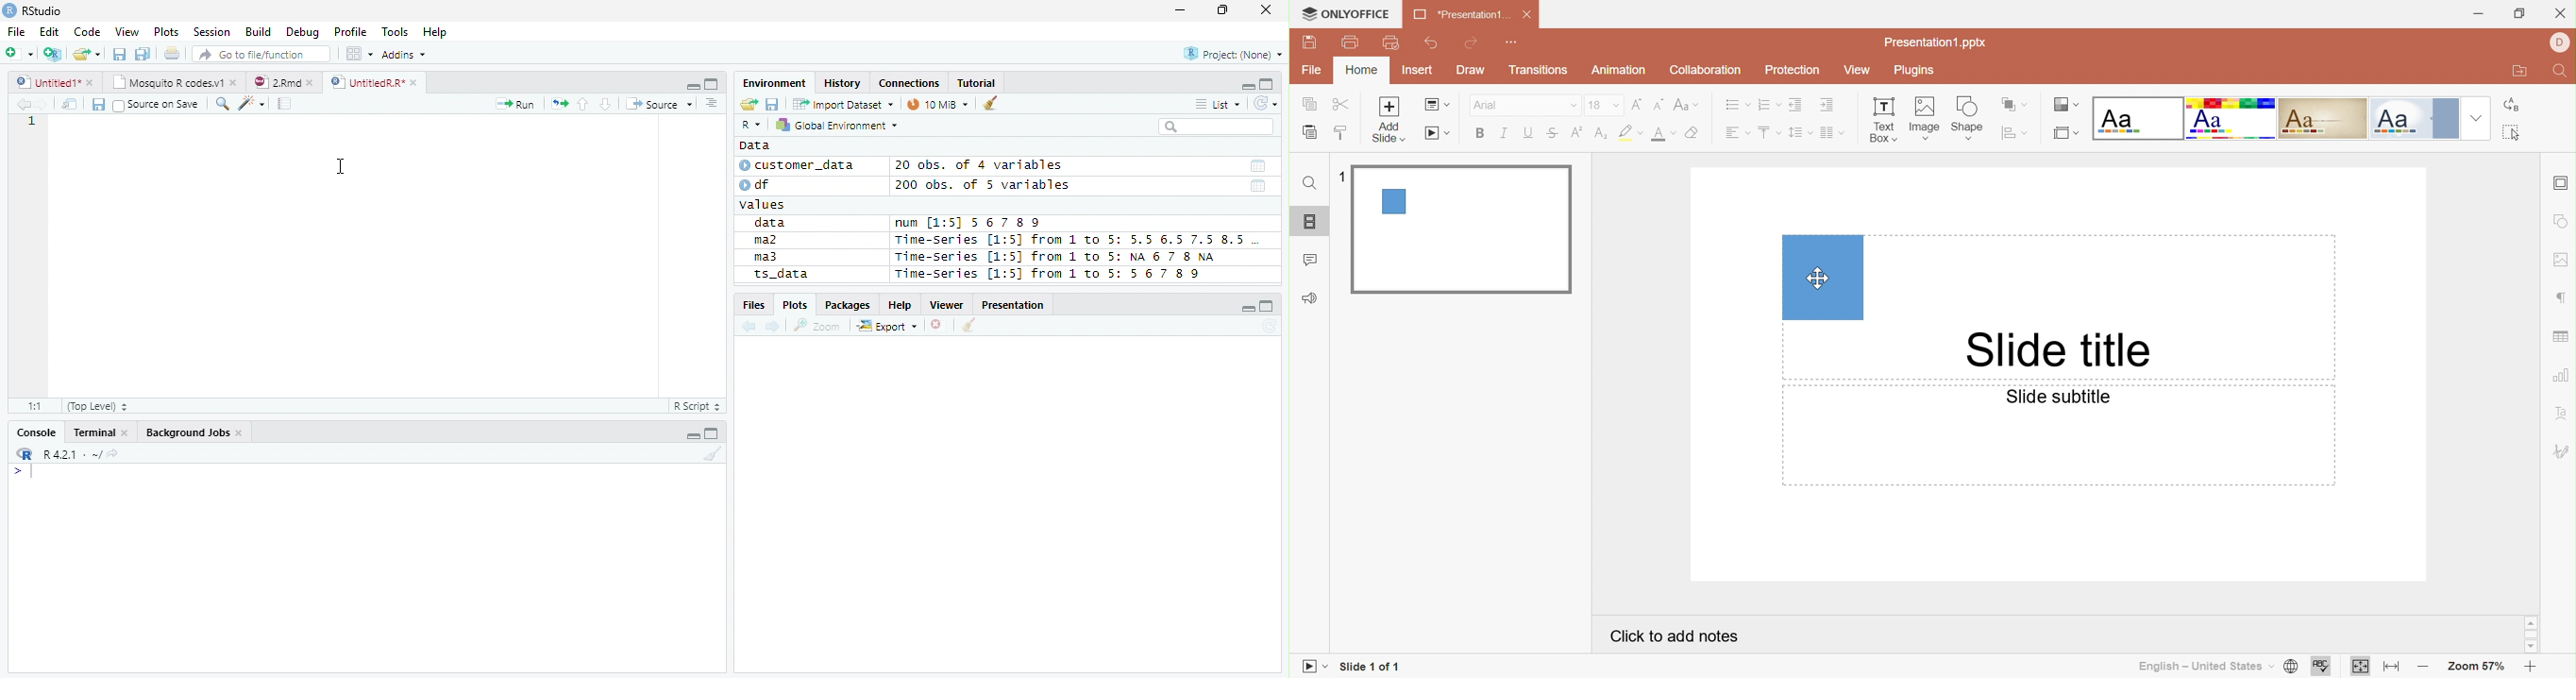 This screenshot has width=2576, height=700. Describe the element at coordinates (605, 105) in the screenshot. I see `Down` at that location.